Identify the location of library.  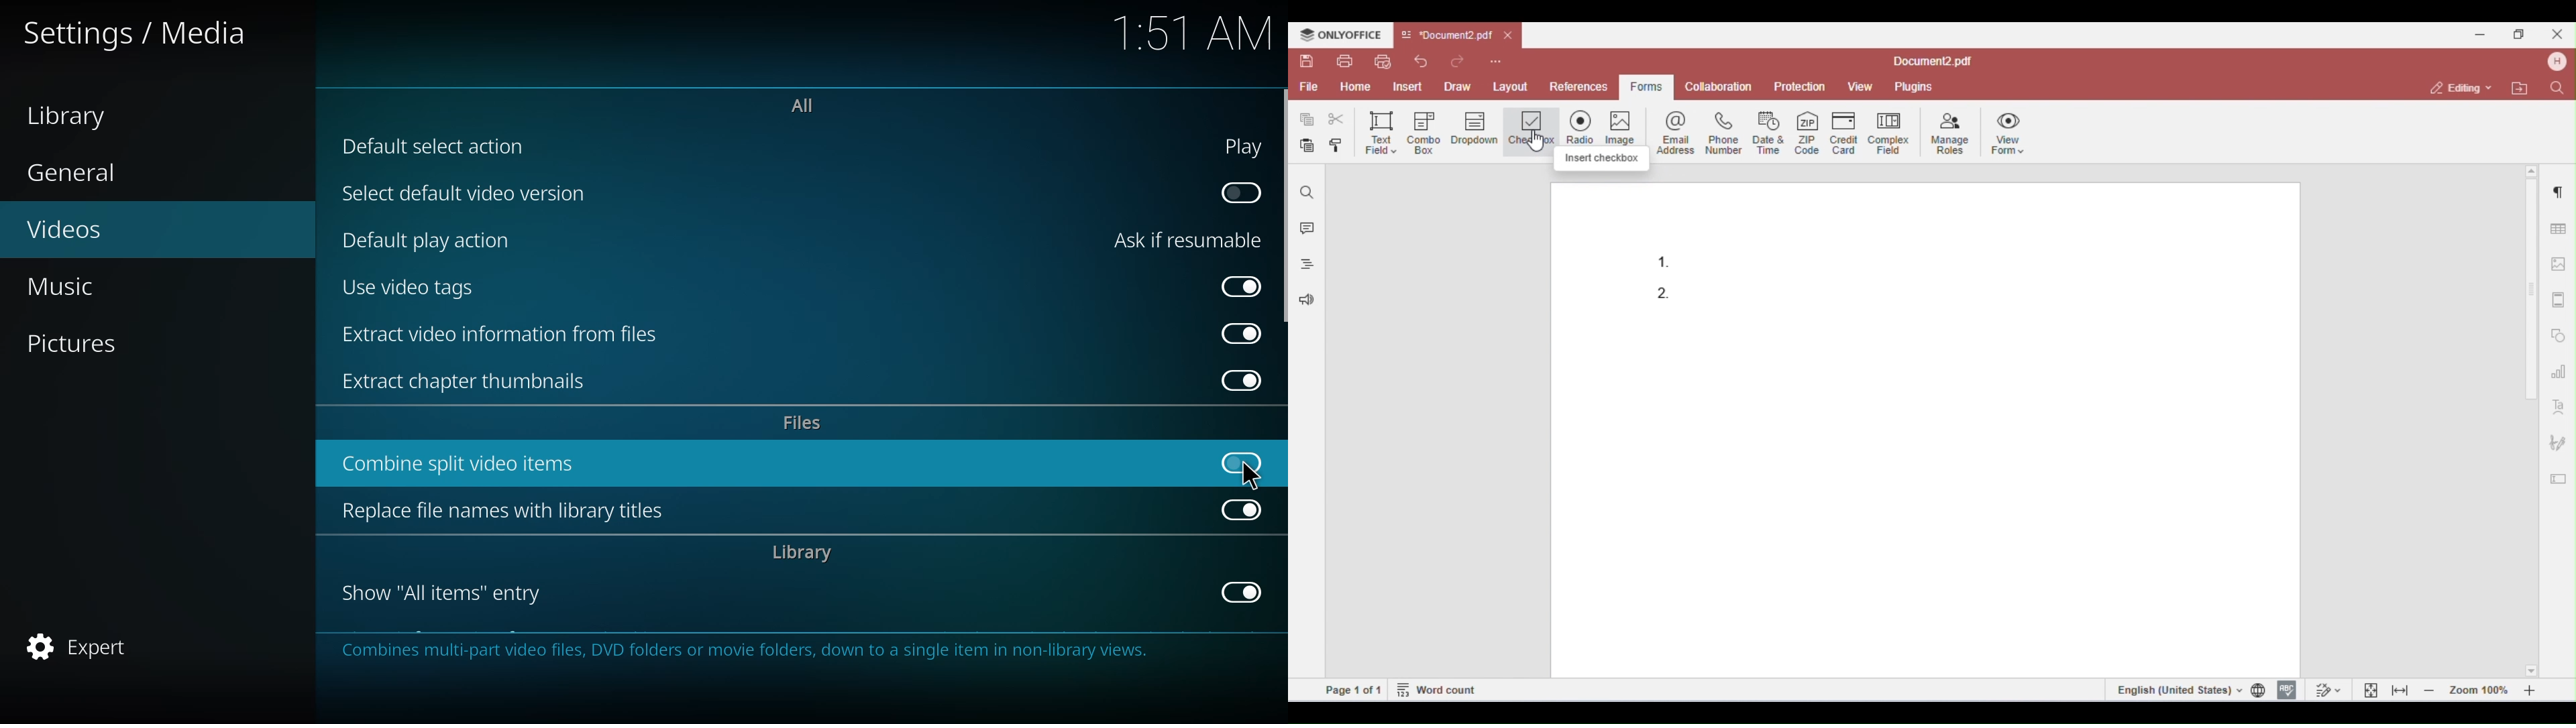
(799, 552).